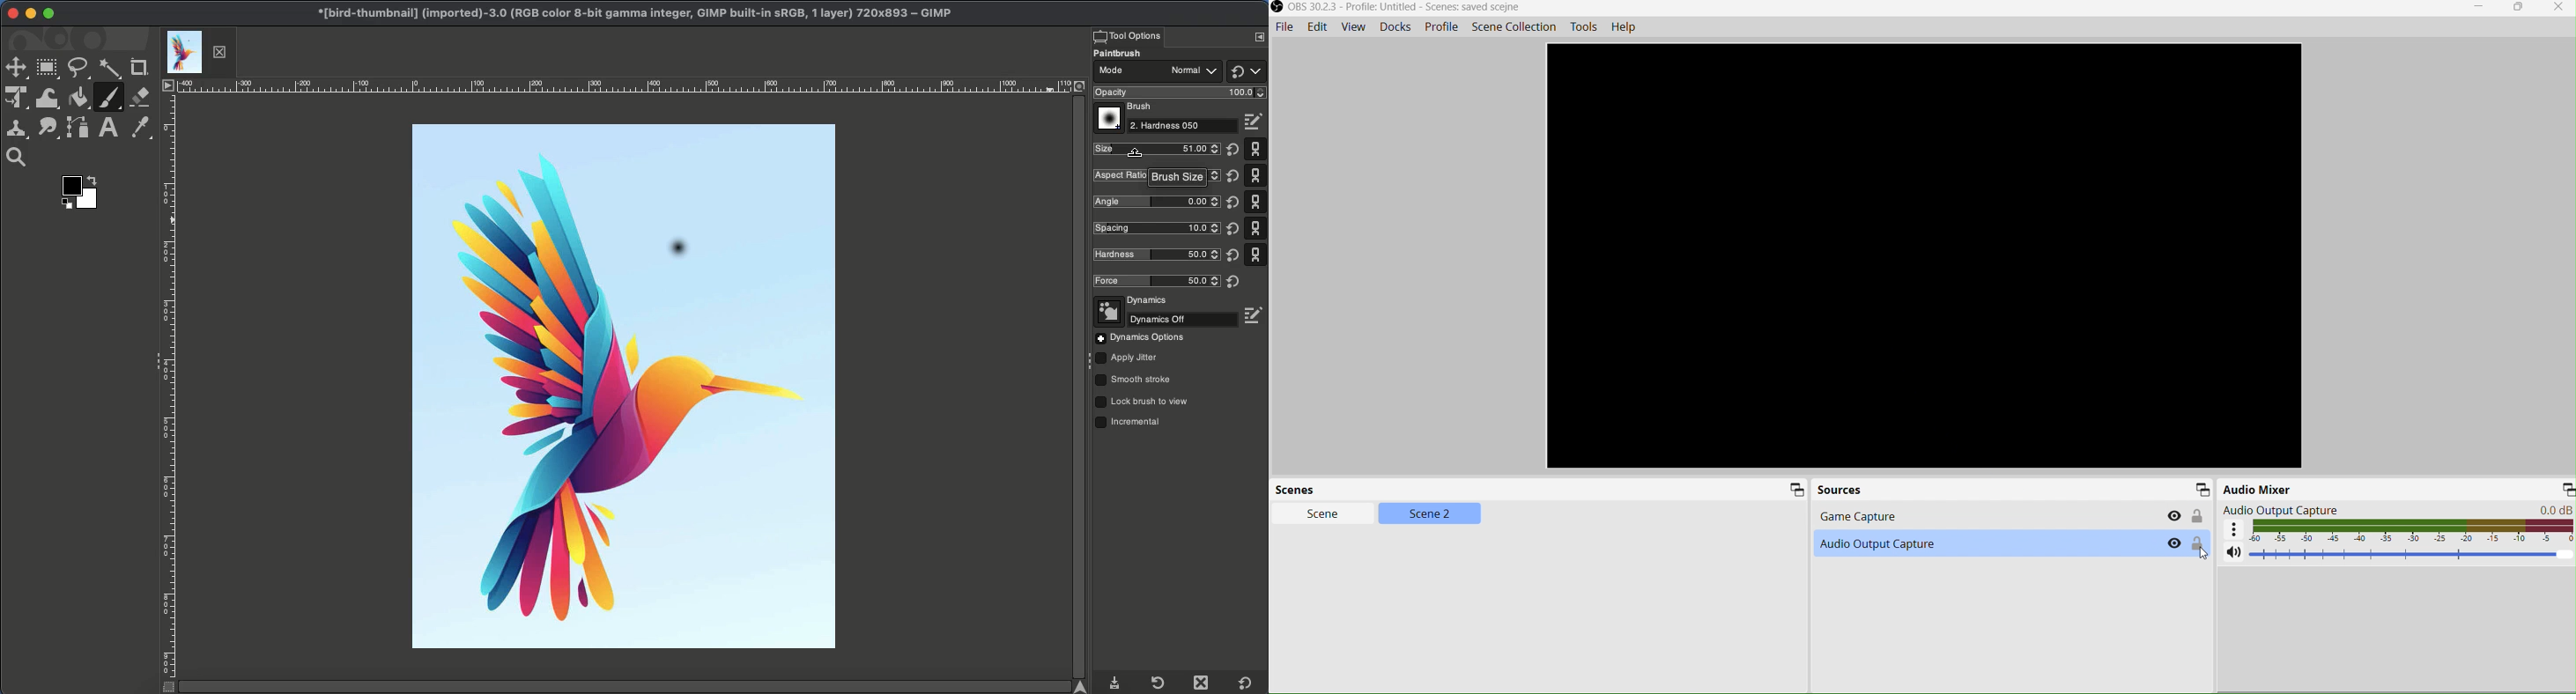 The height and width of the screenshot is (700, 2576). Describe the element at coordinates (2384, 487) in the screenshot. I see `Audio Mixer` at that location.